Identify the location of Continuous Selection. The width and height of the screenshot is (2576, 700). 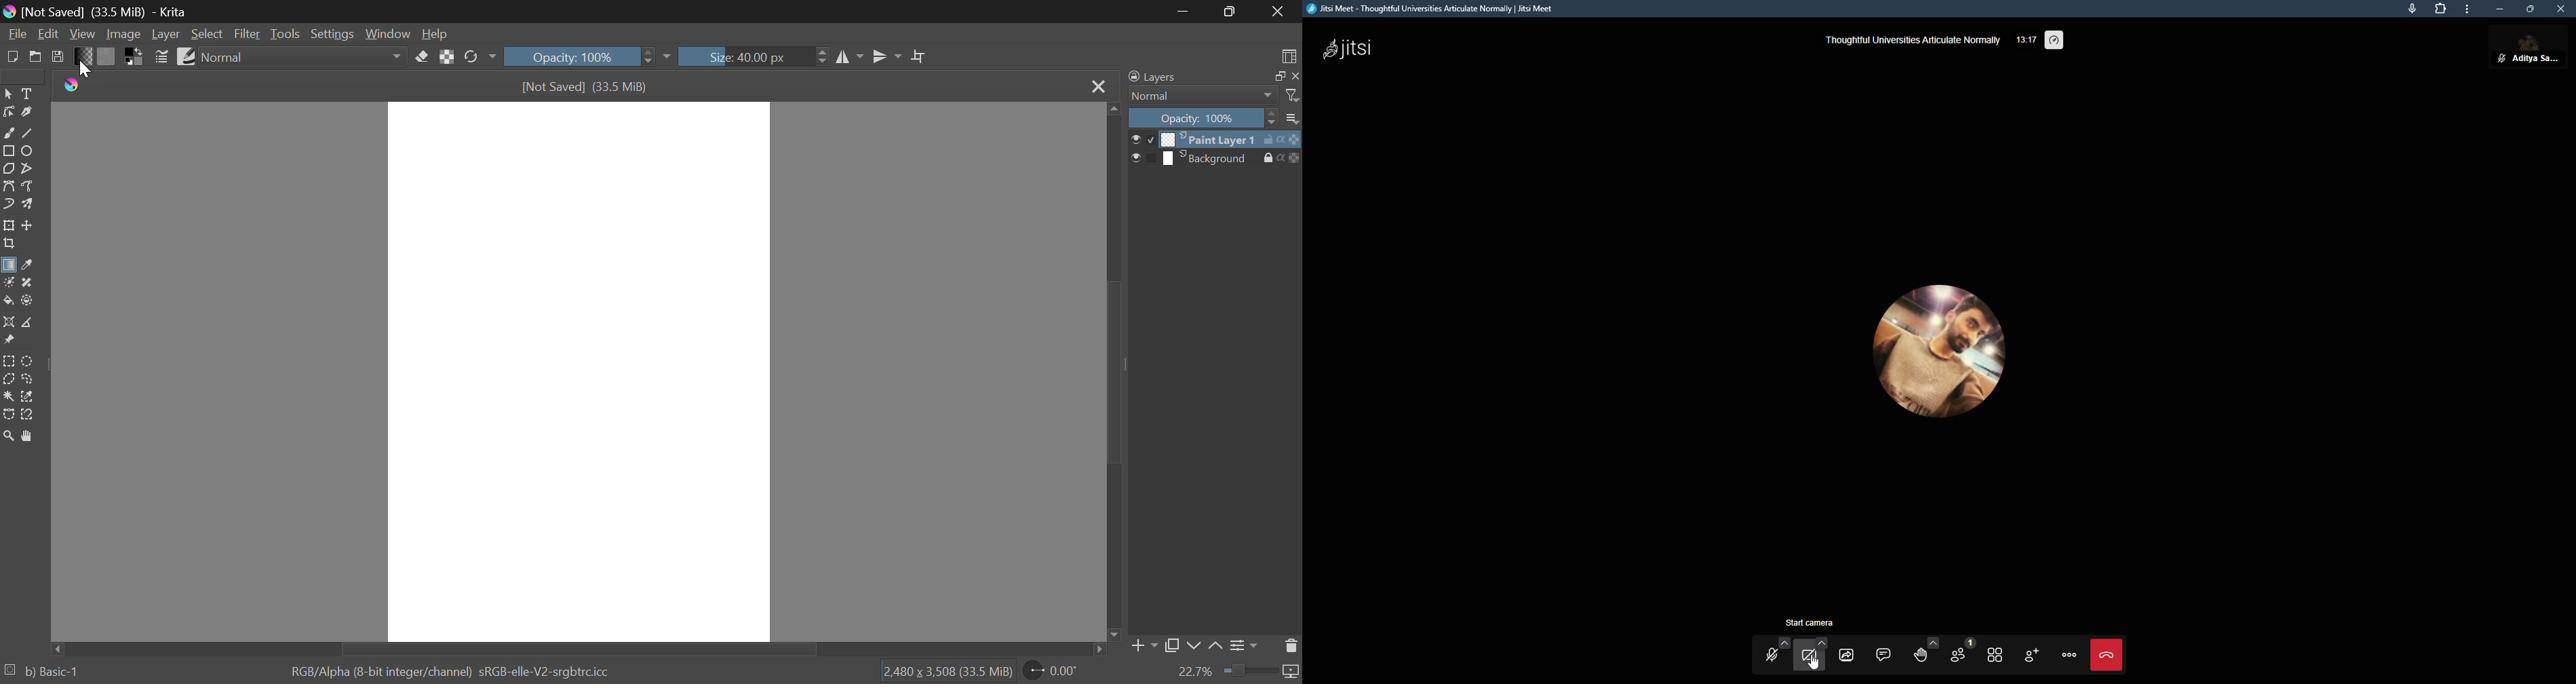
(8, 396).